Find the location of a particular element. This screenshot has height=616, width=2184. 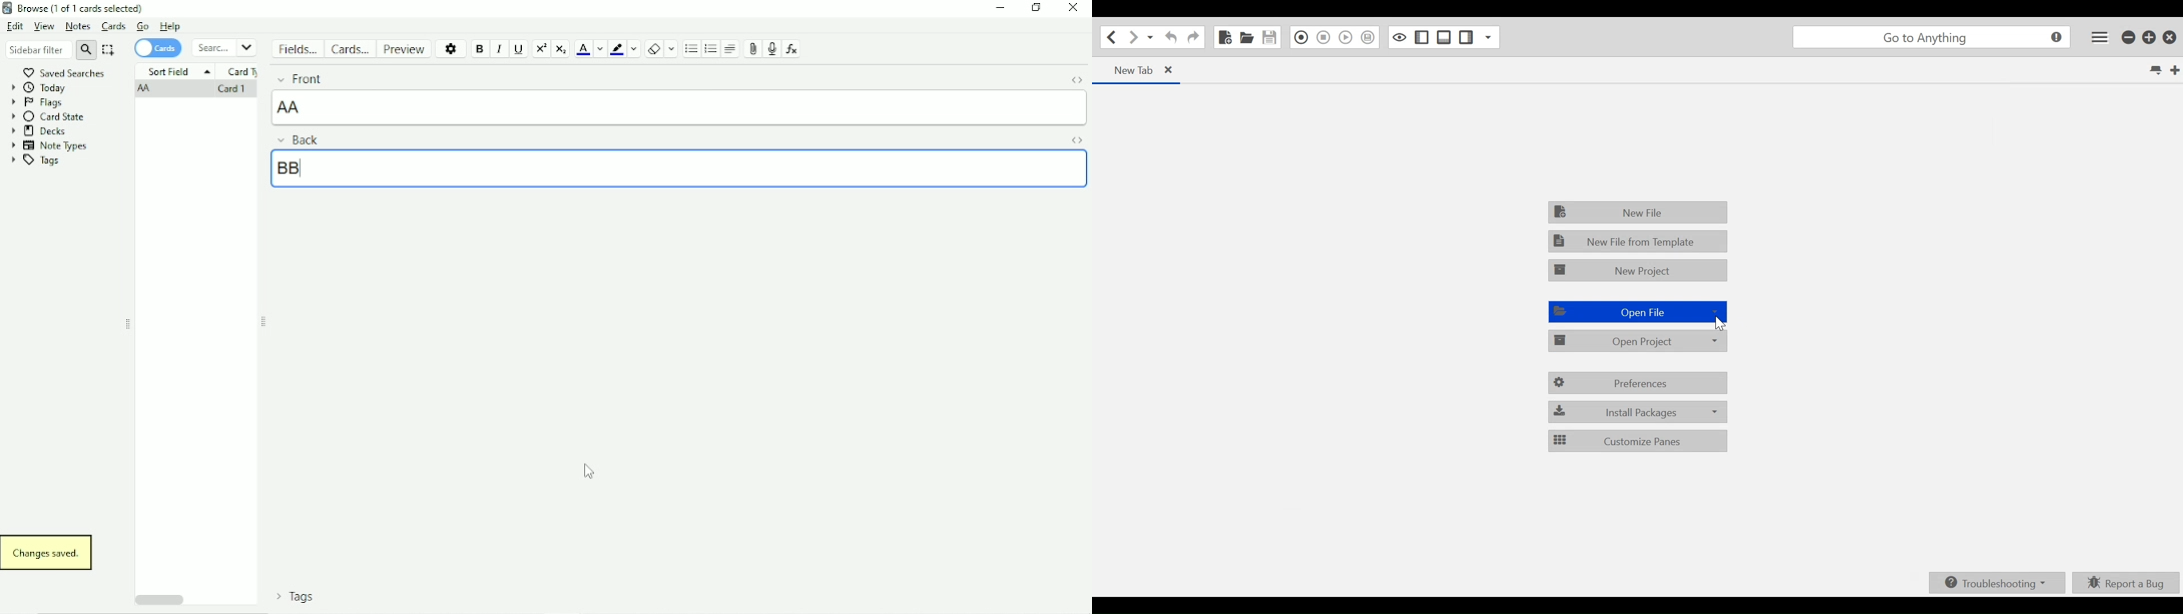

Attach picture/audio/video is located at coordinates (751, 49).